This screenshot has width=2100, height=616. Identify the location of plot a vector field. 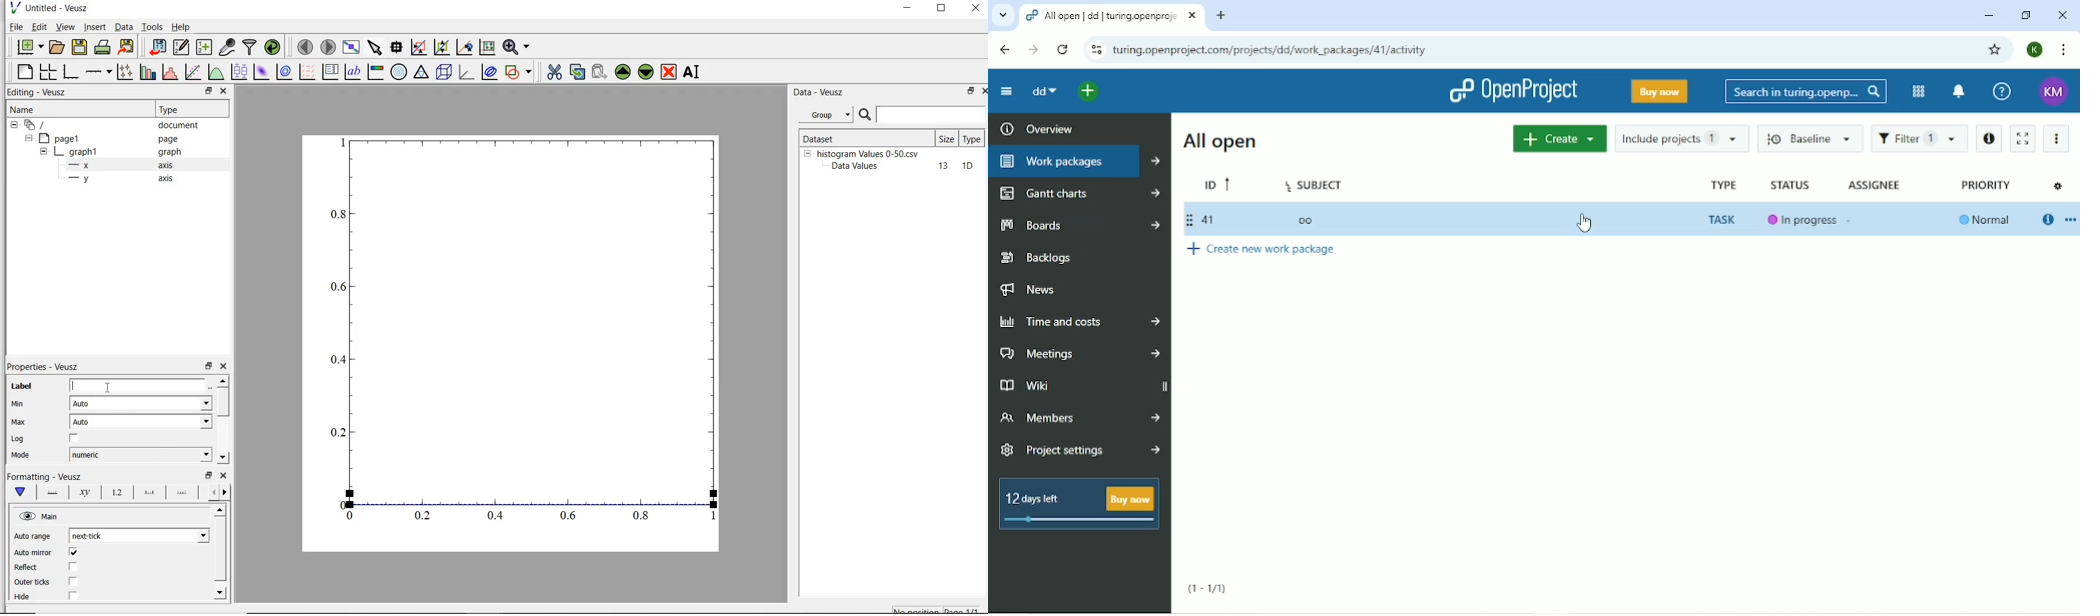
(308, 72).